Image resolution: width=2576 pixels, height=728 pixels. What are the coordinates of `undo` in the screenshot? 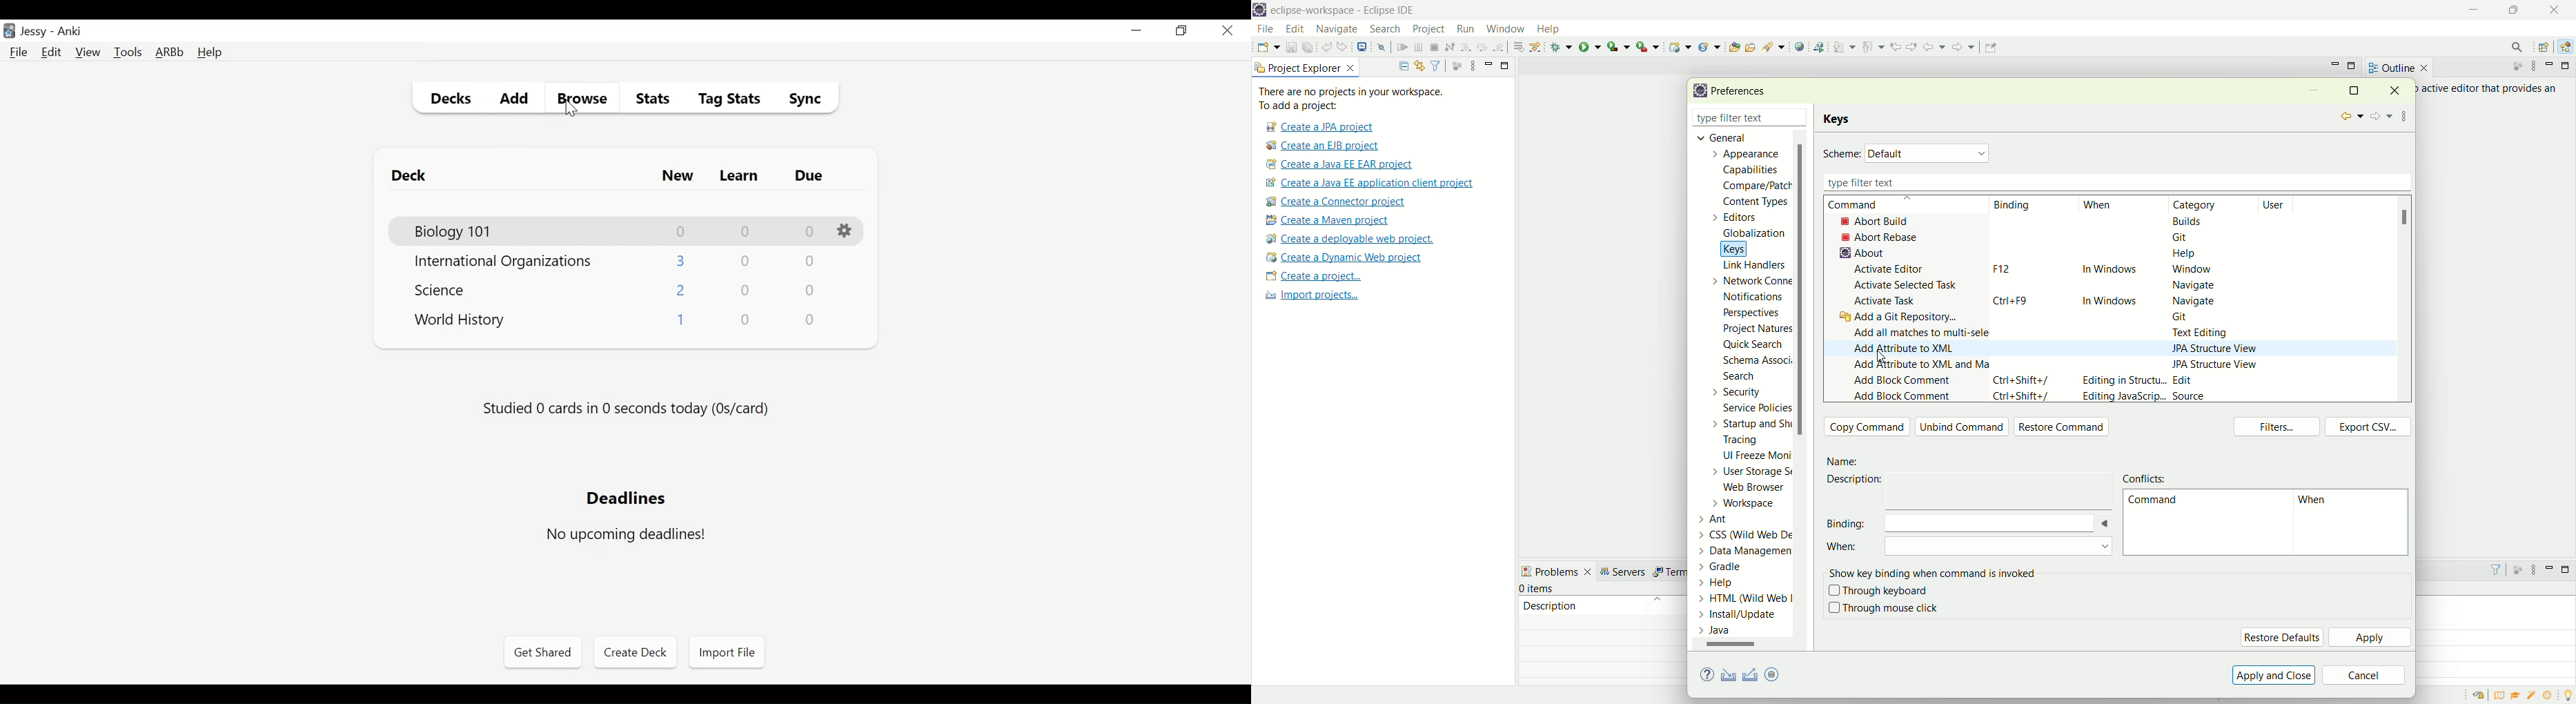 It's located at (1328, 48).